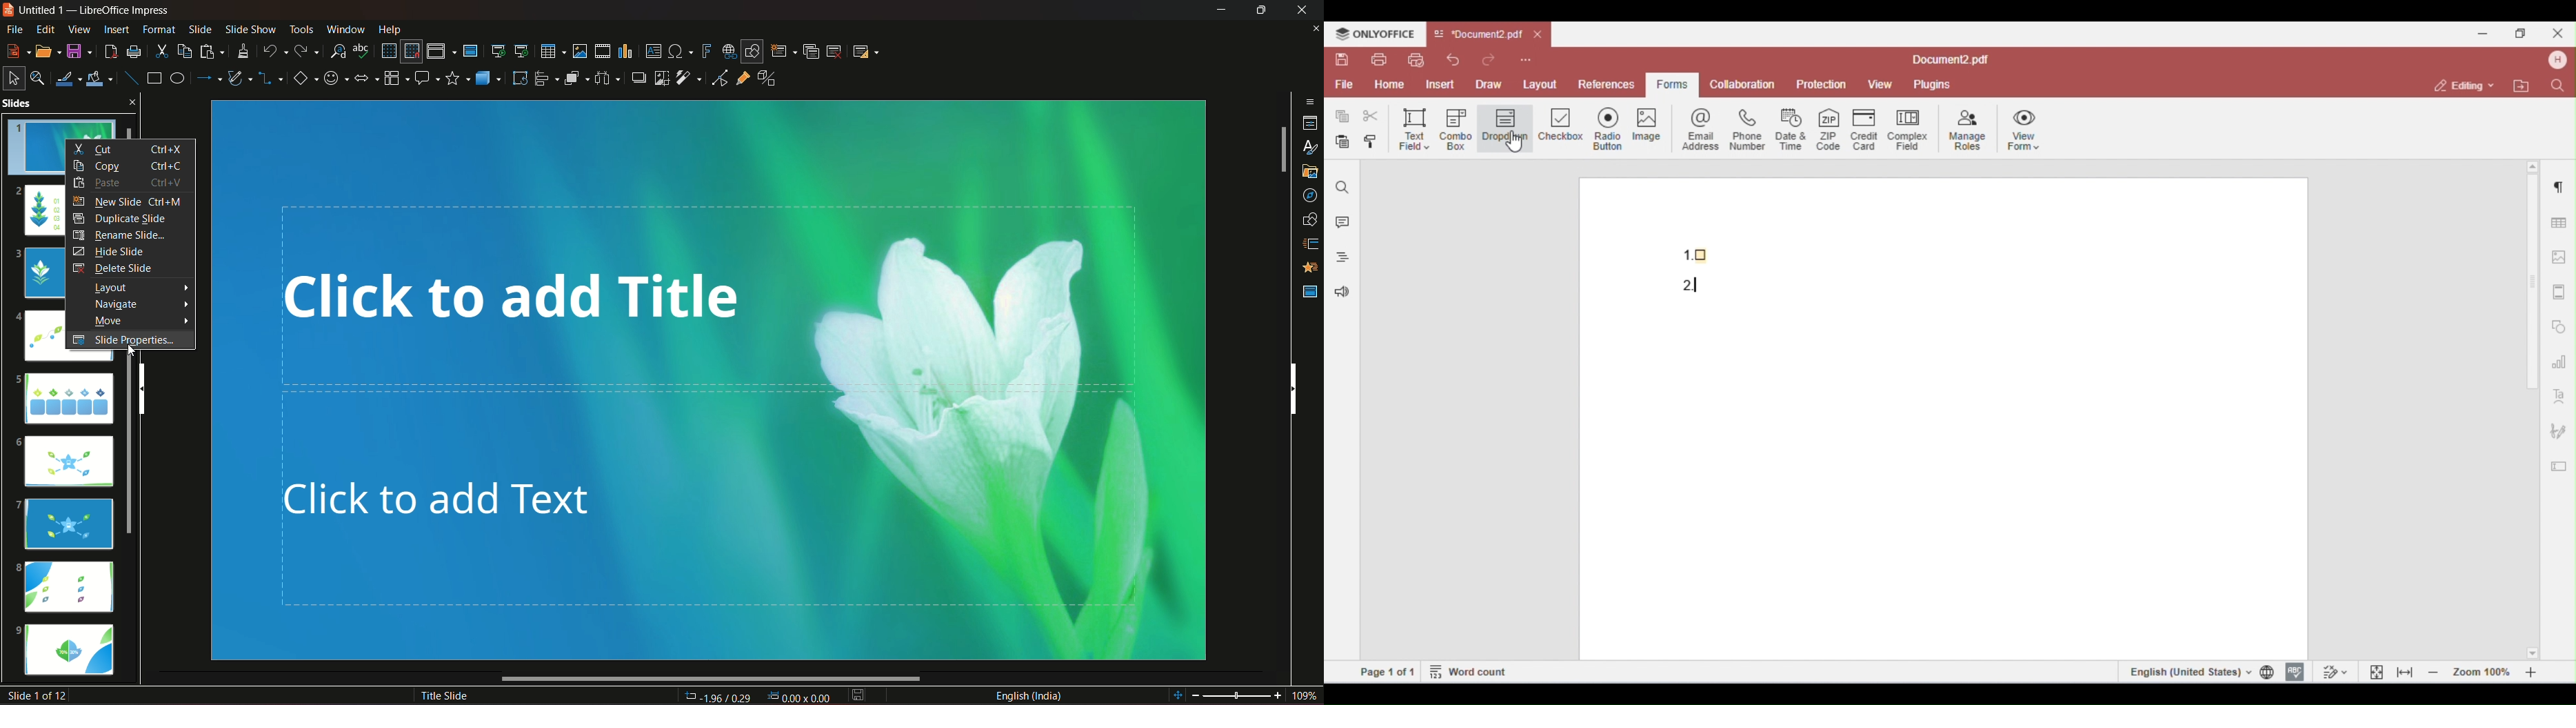 This screenshot has width=2576, height=728. I want to click on clone formatting, so click(245, 51).